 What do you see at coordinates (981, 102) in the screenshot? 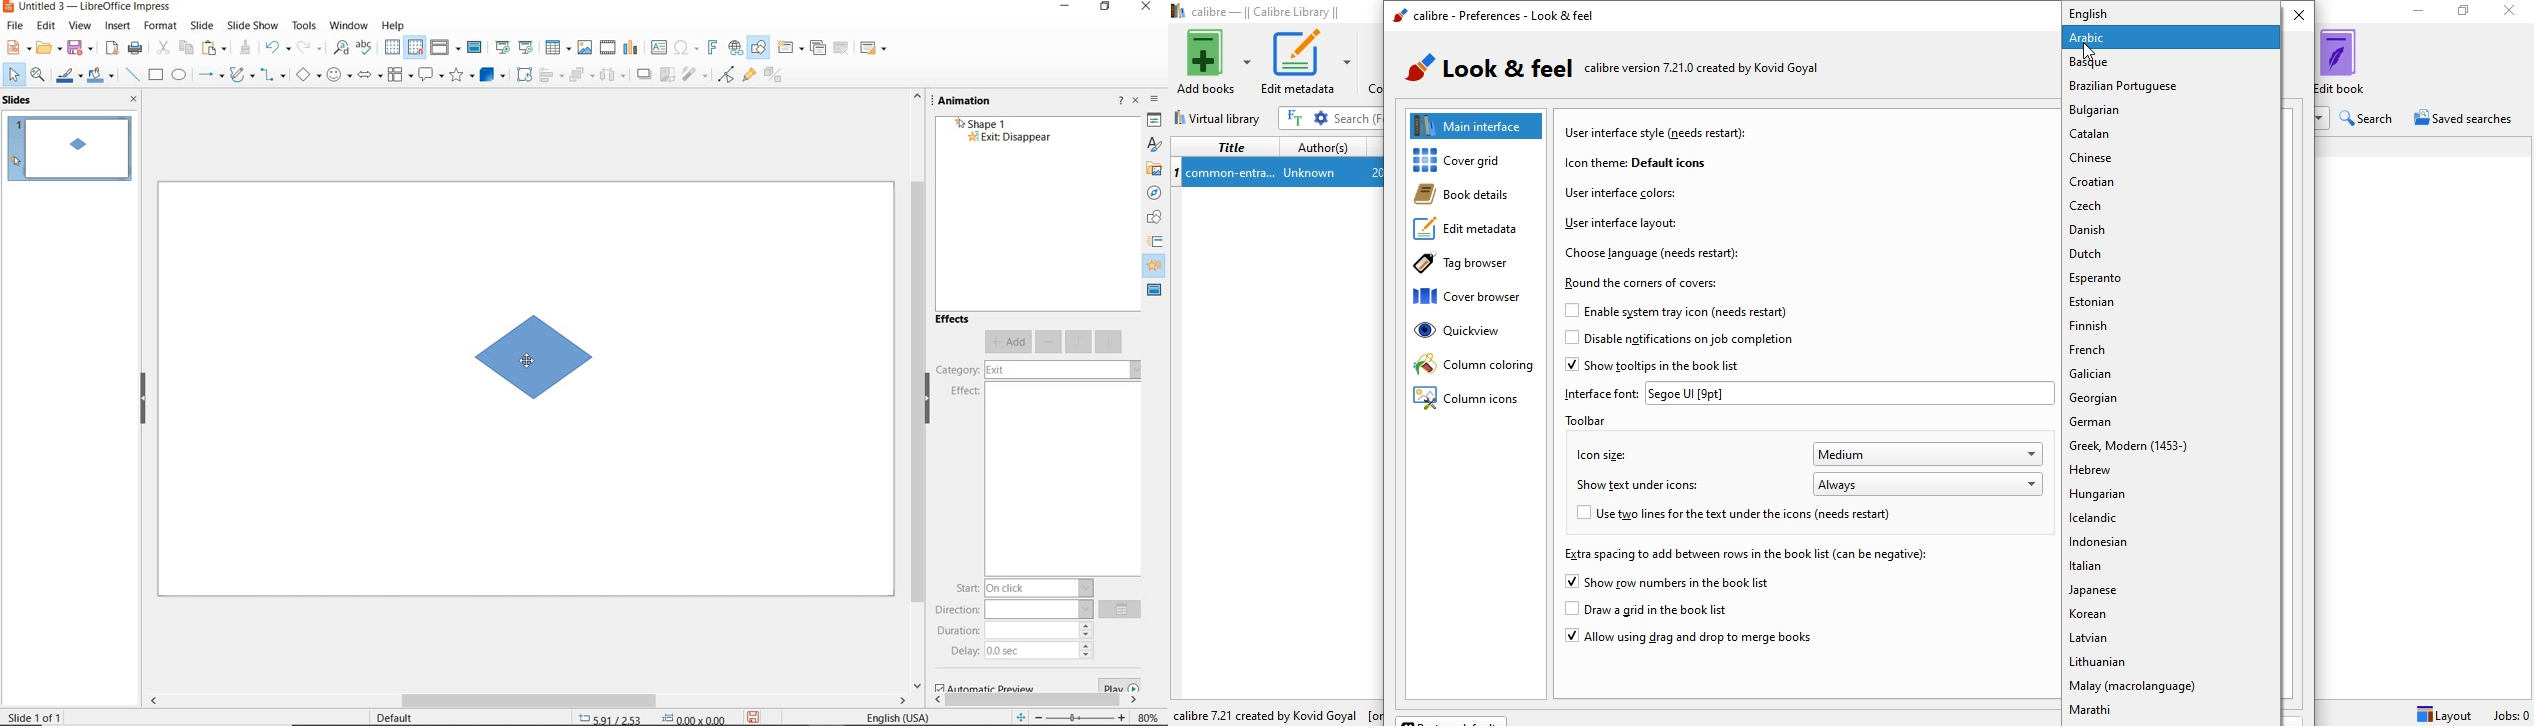
I see `annimation` at bounding box center [981, 102].